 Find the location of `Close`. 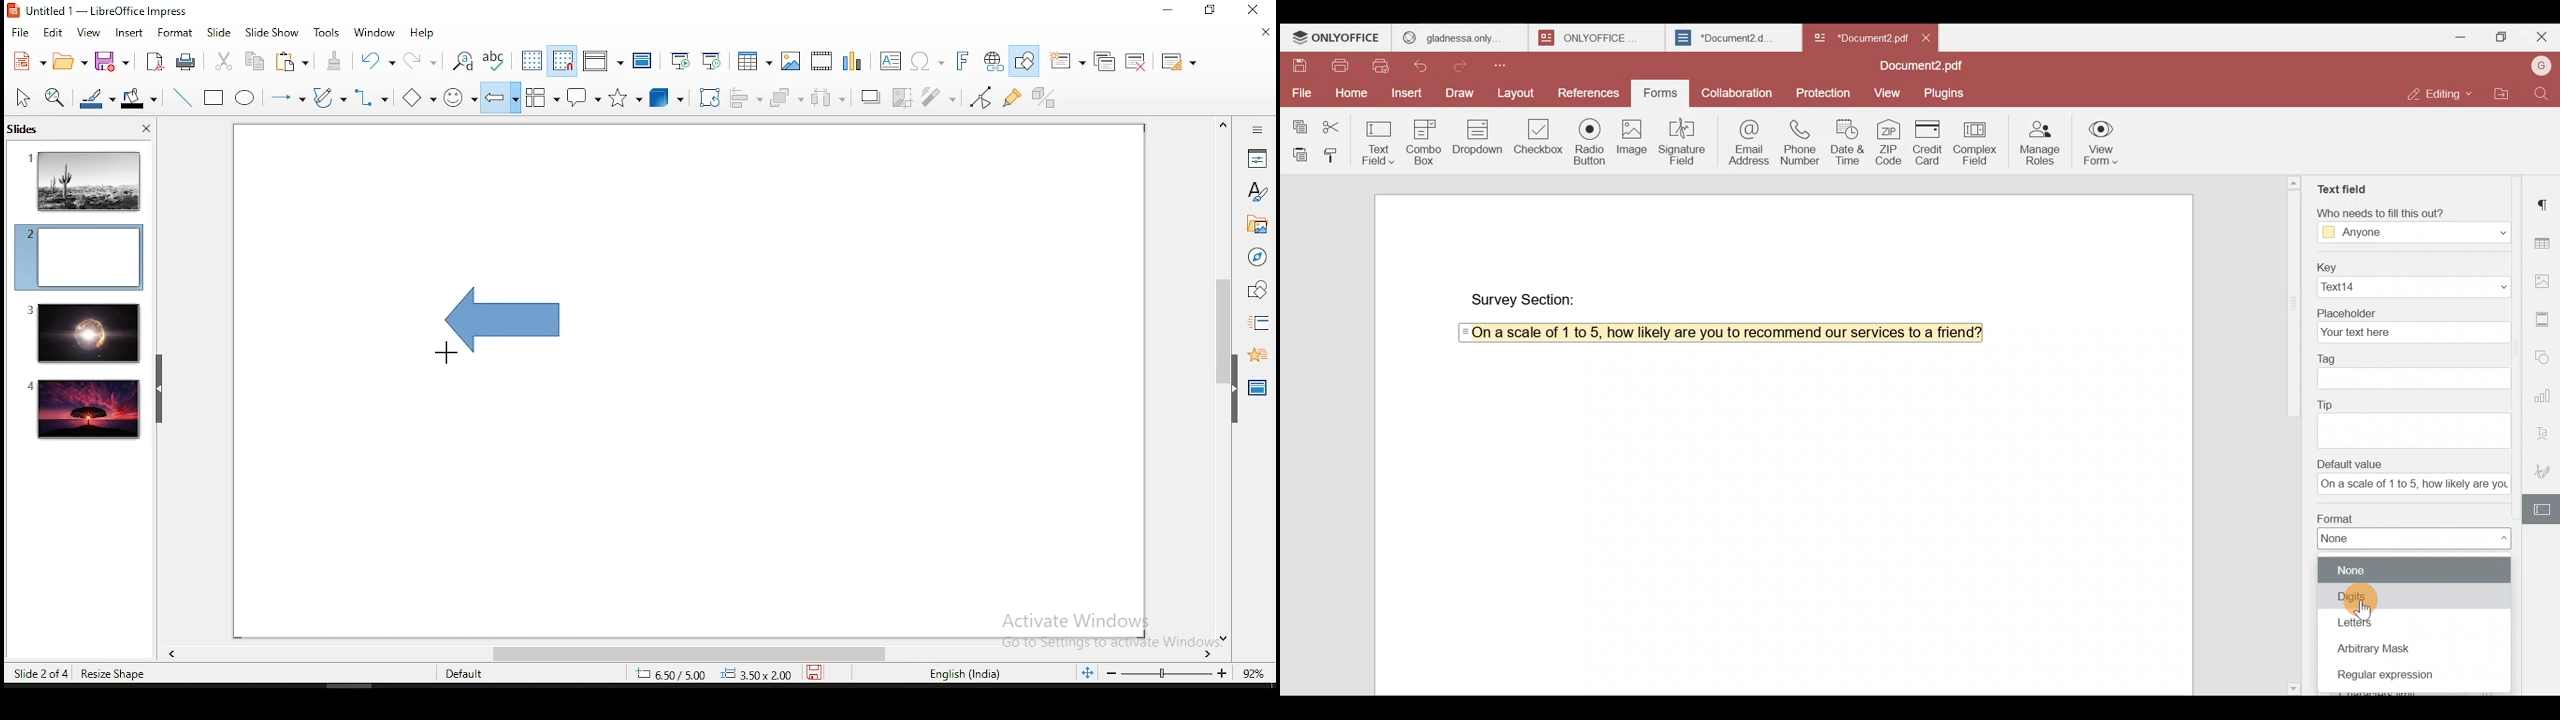

Close is located at coordinates (1927, 37).